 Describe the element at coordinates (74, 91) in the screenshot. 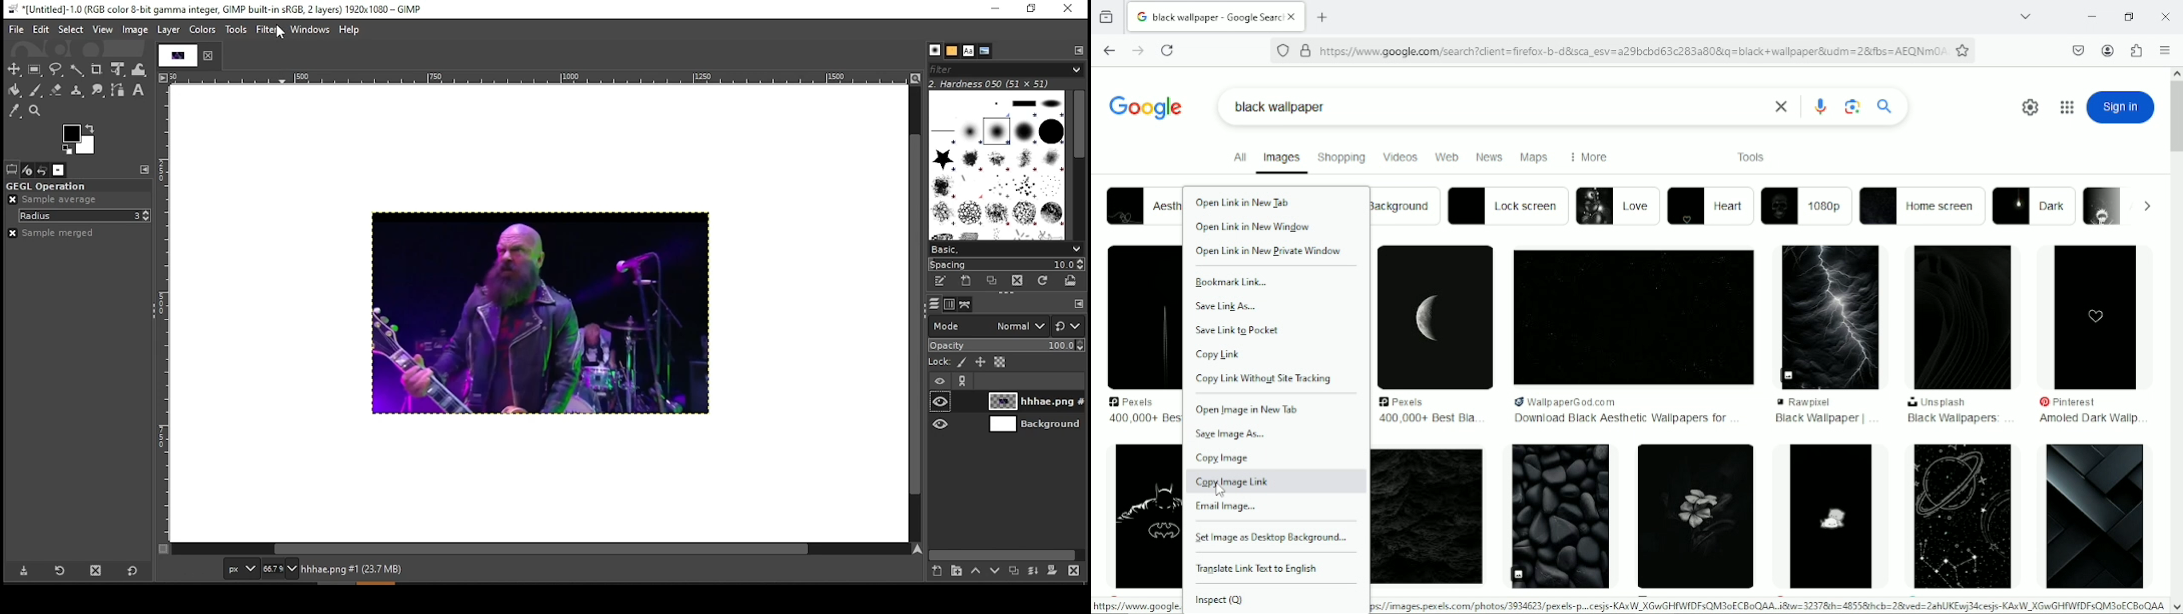

I see `heal tool` at that location.